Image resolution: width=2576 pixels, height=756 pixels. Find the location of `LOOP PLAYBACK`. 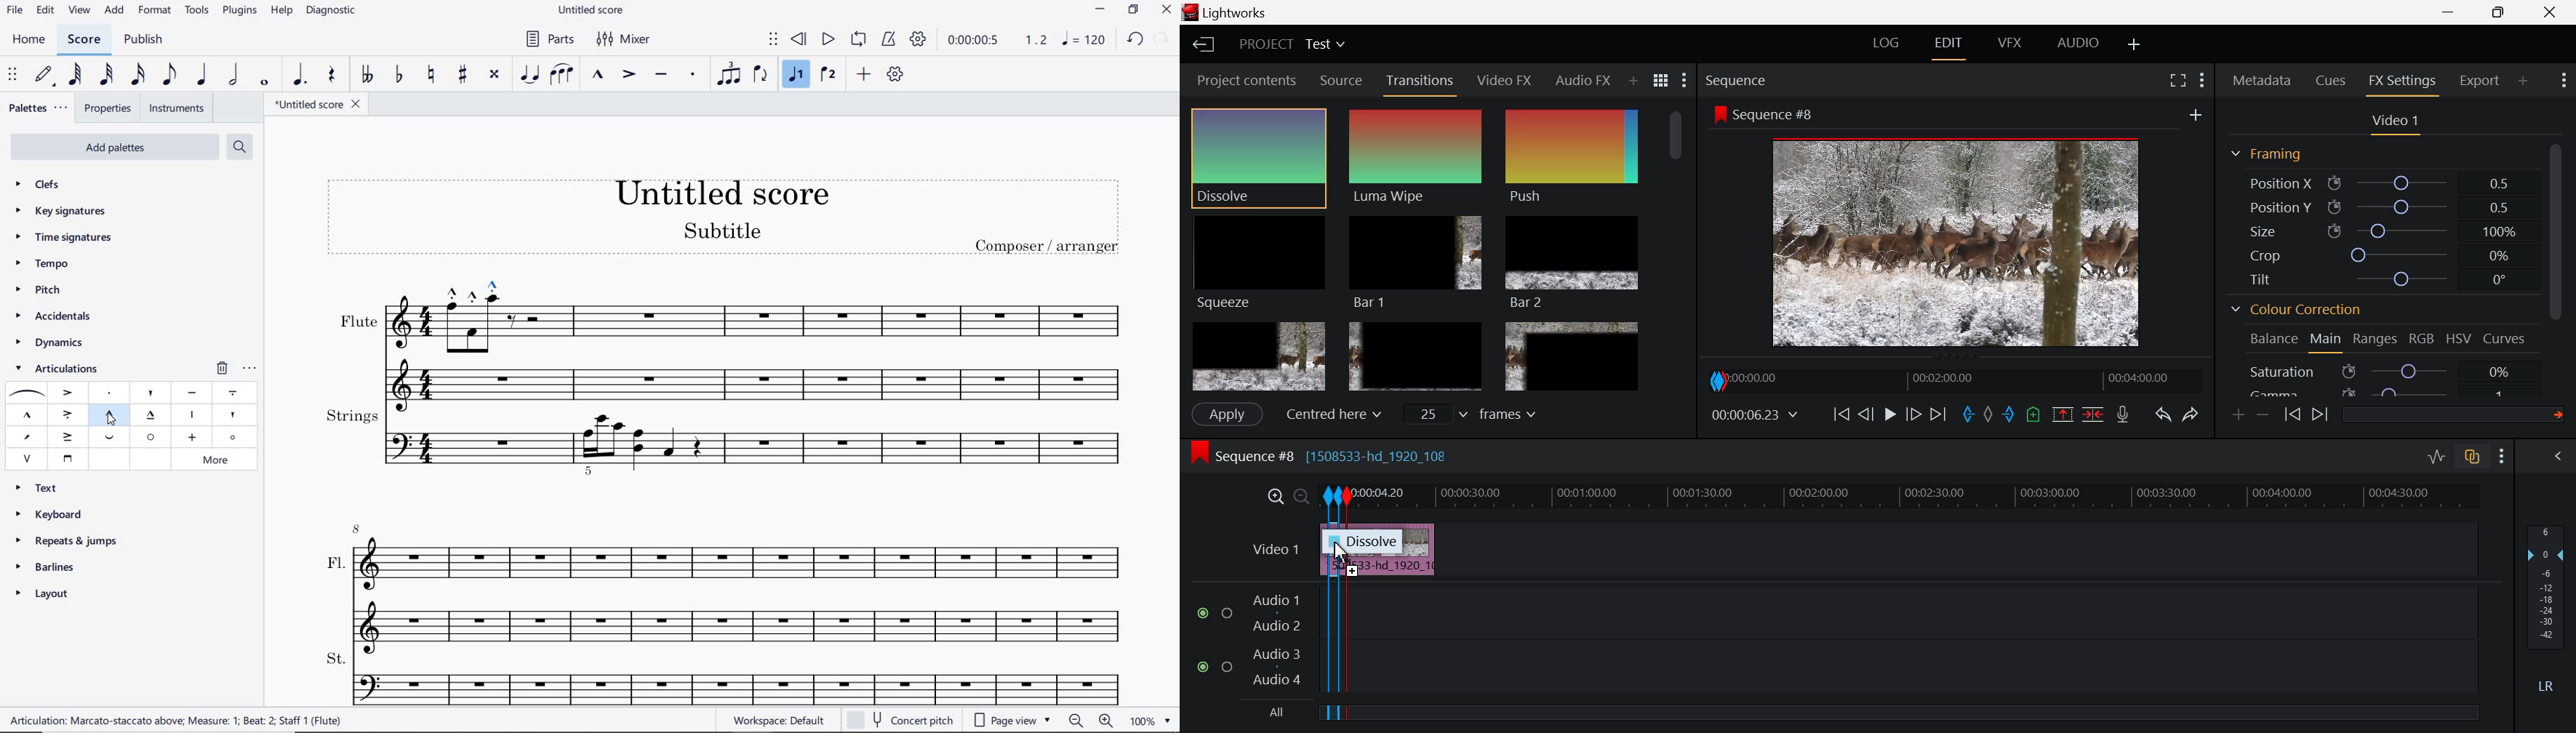

LOOP PLAYBACK is located at coordinates (858, 40).